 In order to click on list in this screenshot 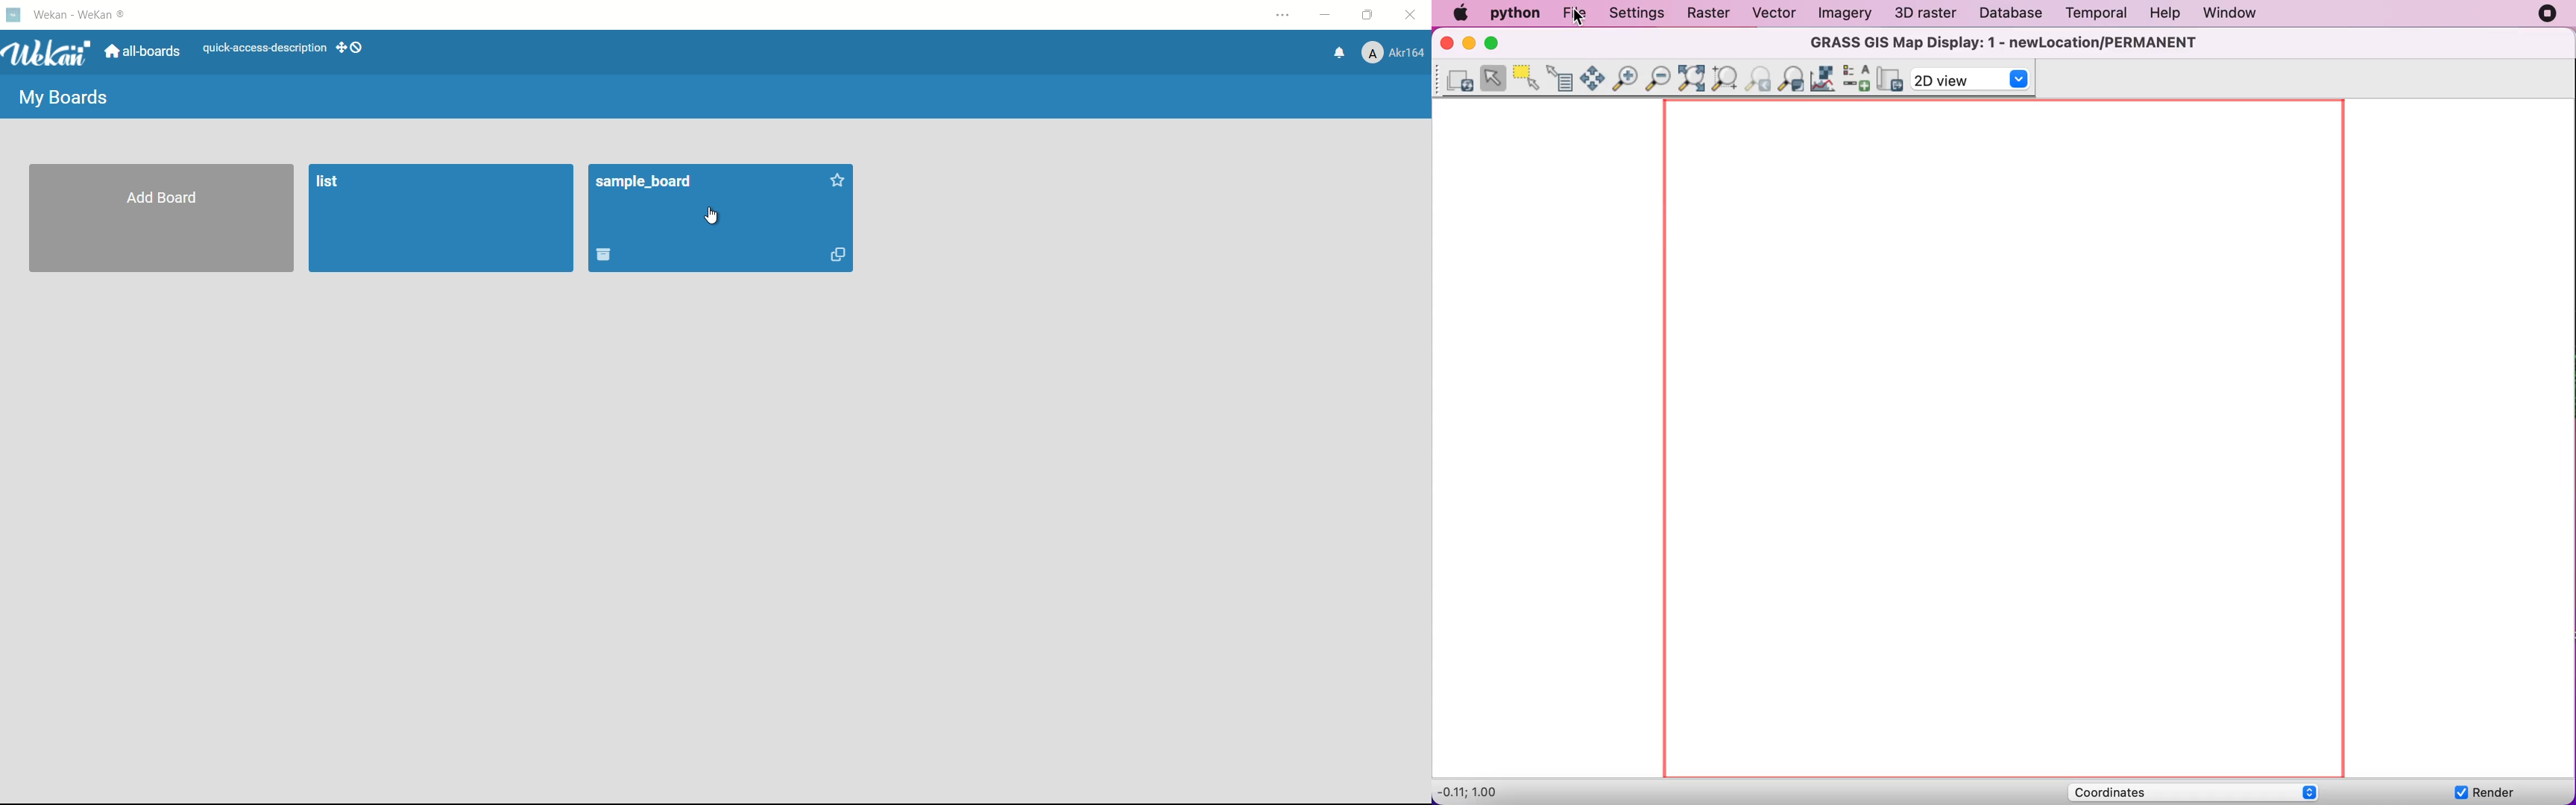, I will do `click(329, 182)`.